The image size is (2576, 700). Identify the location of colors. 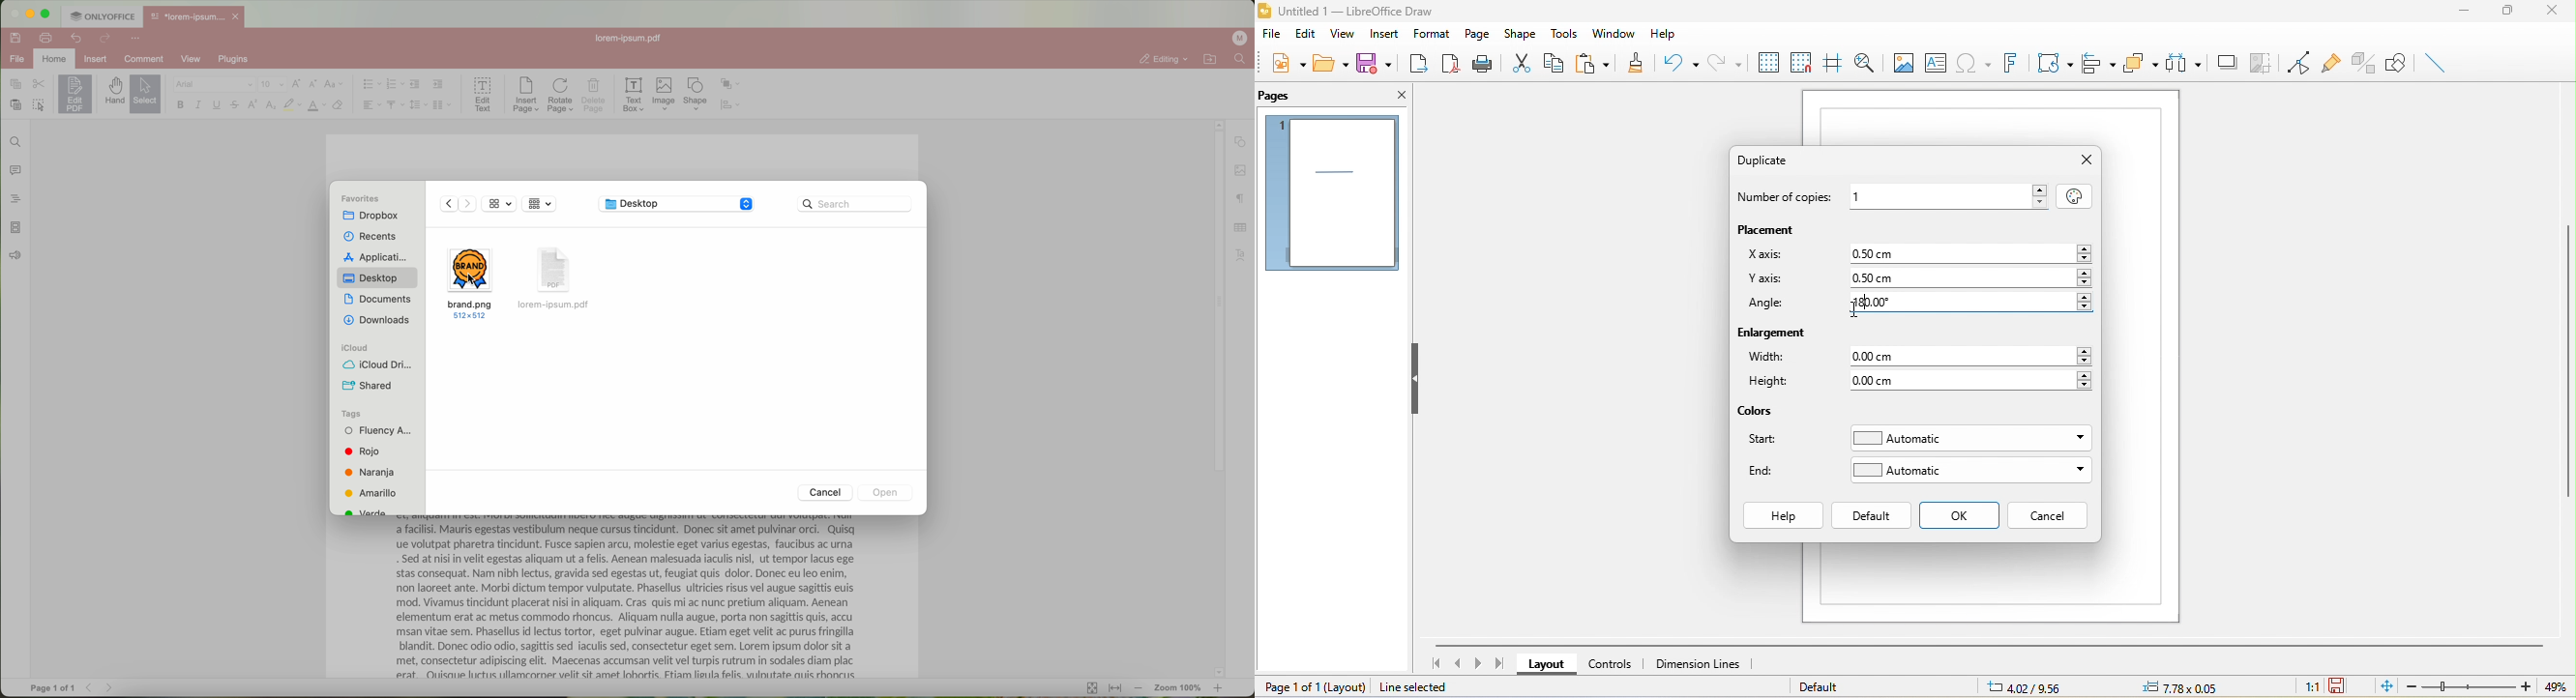
(1758, 412).